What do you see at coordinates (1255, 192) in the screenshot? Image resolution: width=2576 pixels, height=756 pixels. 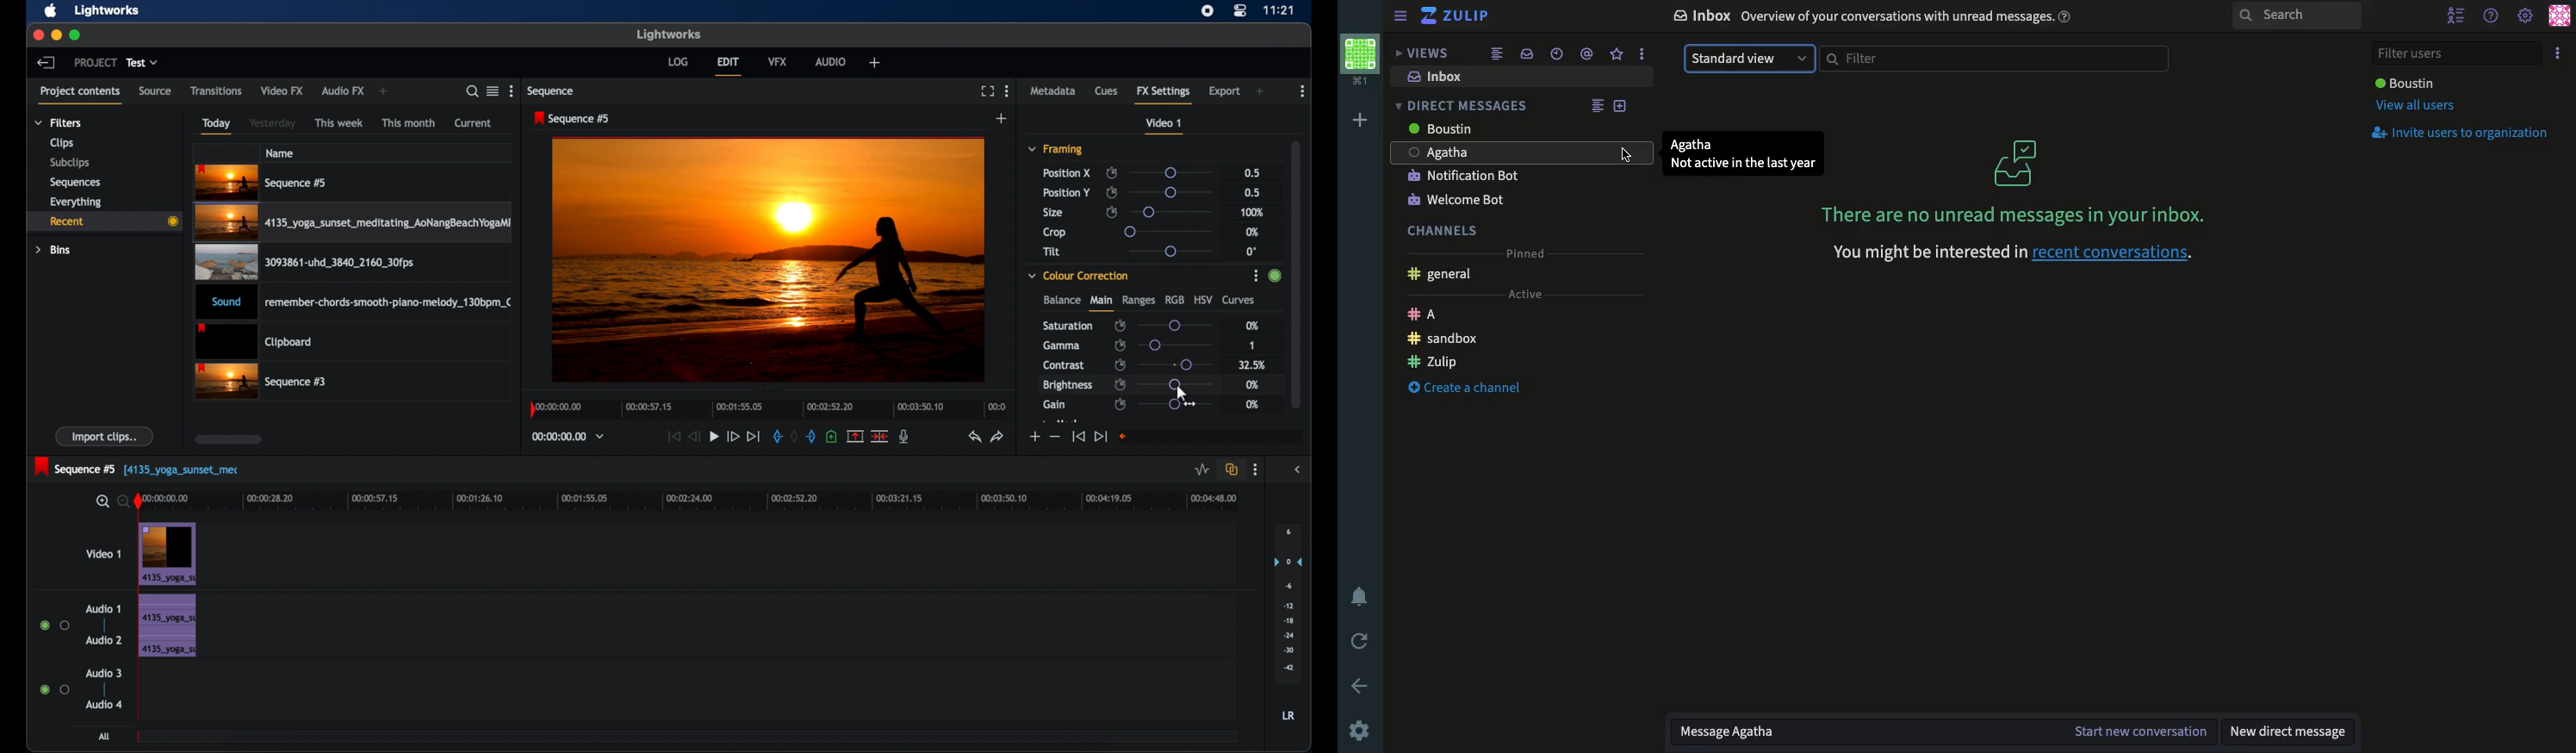 I see `0.5` at bounding box center [1255, 192].